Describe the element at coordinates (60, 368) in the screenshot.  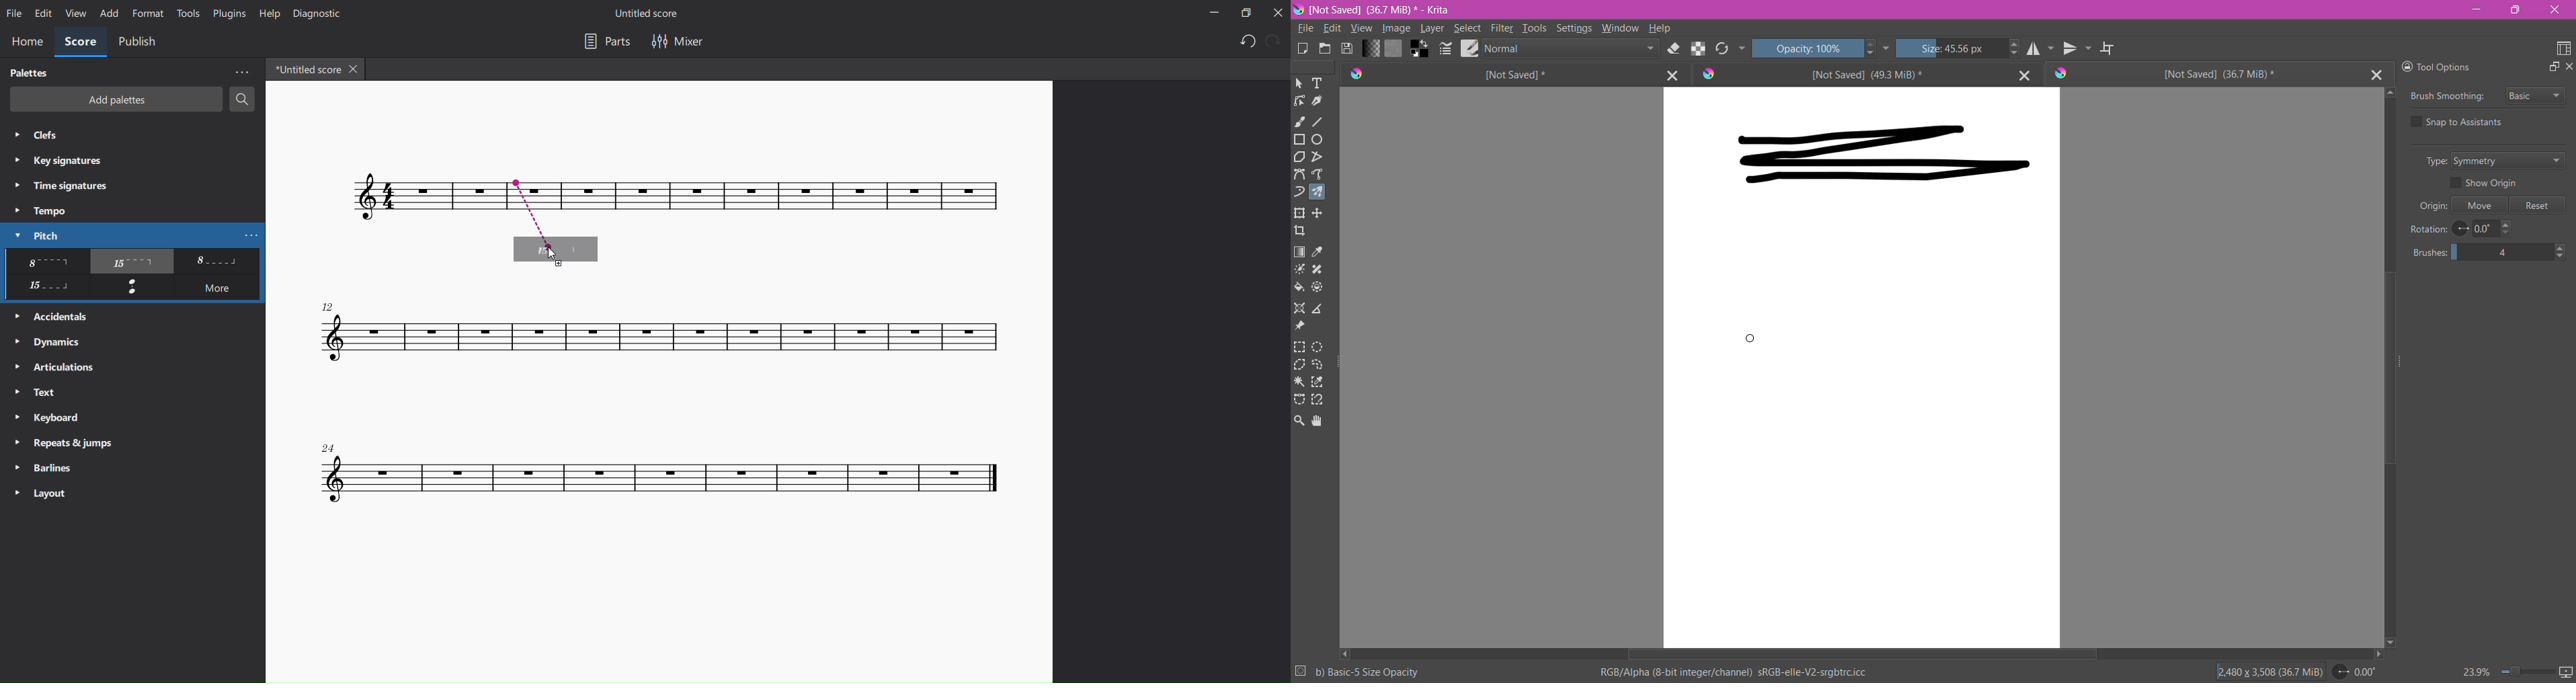
I see `articulation` at that location.